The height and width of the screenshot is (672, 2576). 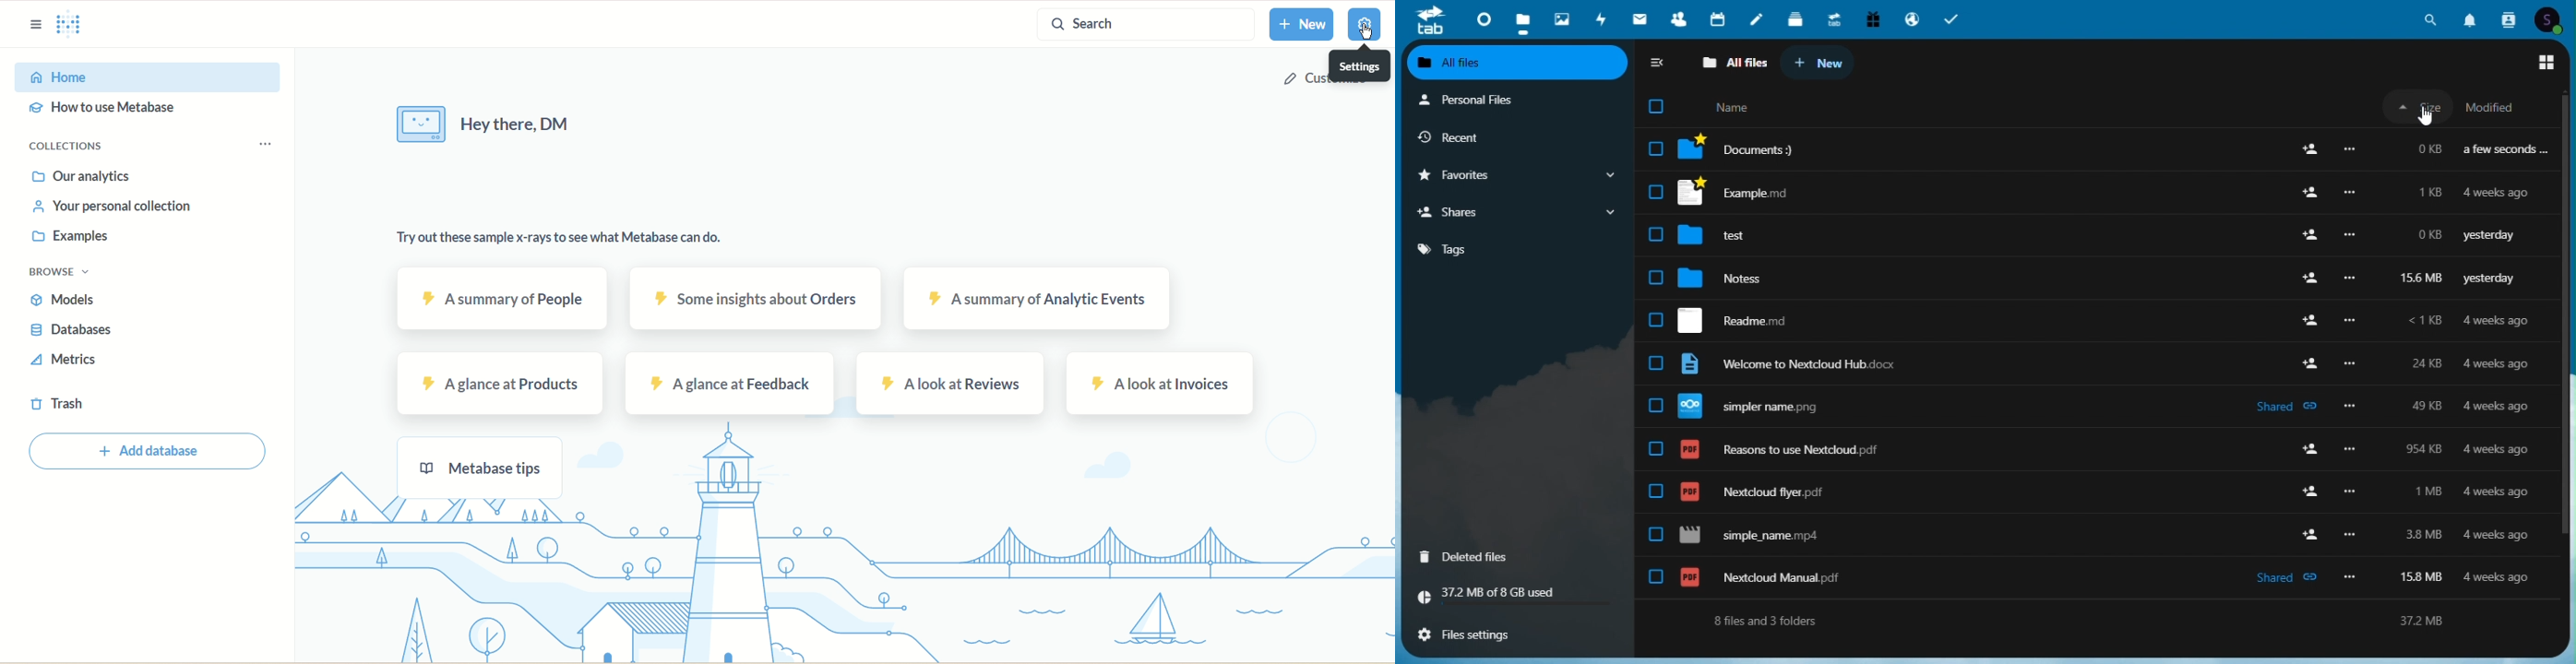 What do you see at coordinates (1756, 18) in the screenshot?
I see `notes` at bounding box center [1756, 18].